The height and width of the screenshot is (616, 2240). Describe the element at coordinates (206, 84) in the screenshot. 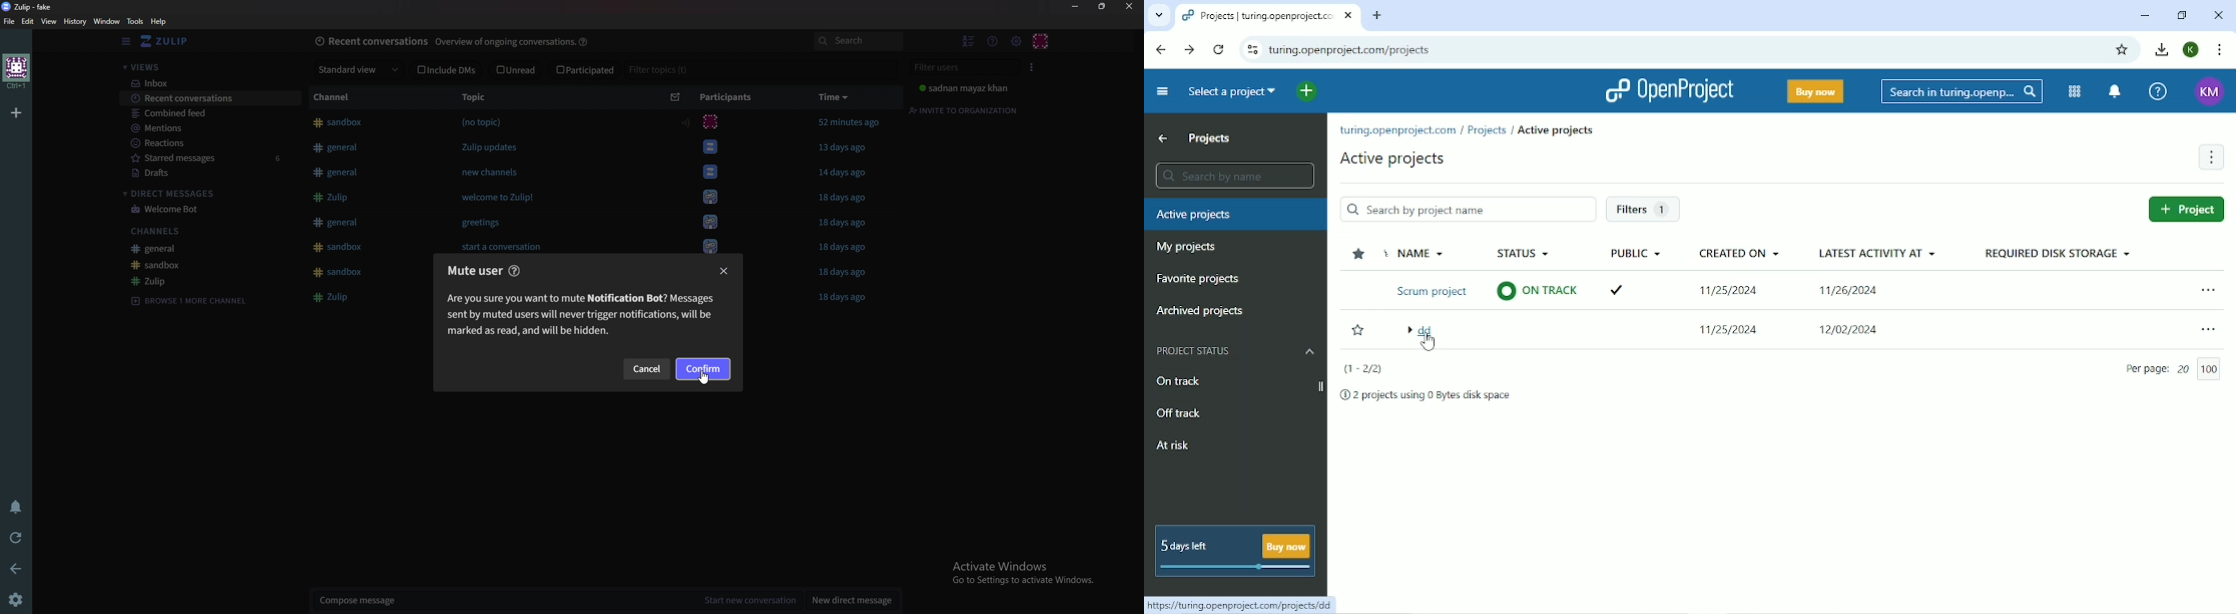

I see `Inbox` at that location.